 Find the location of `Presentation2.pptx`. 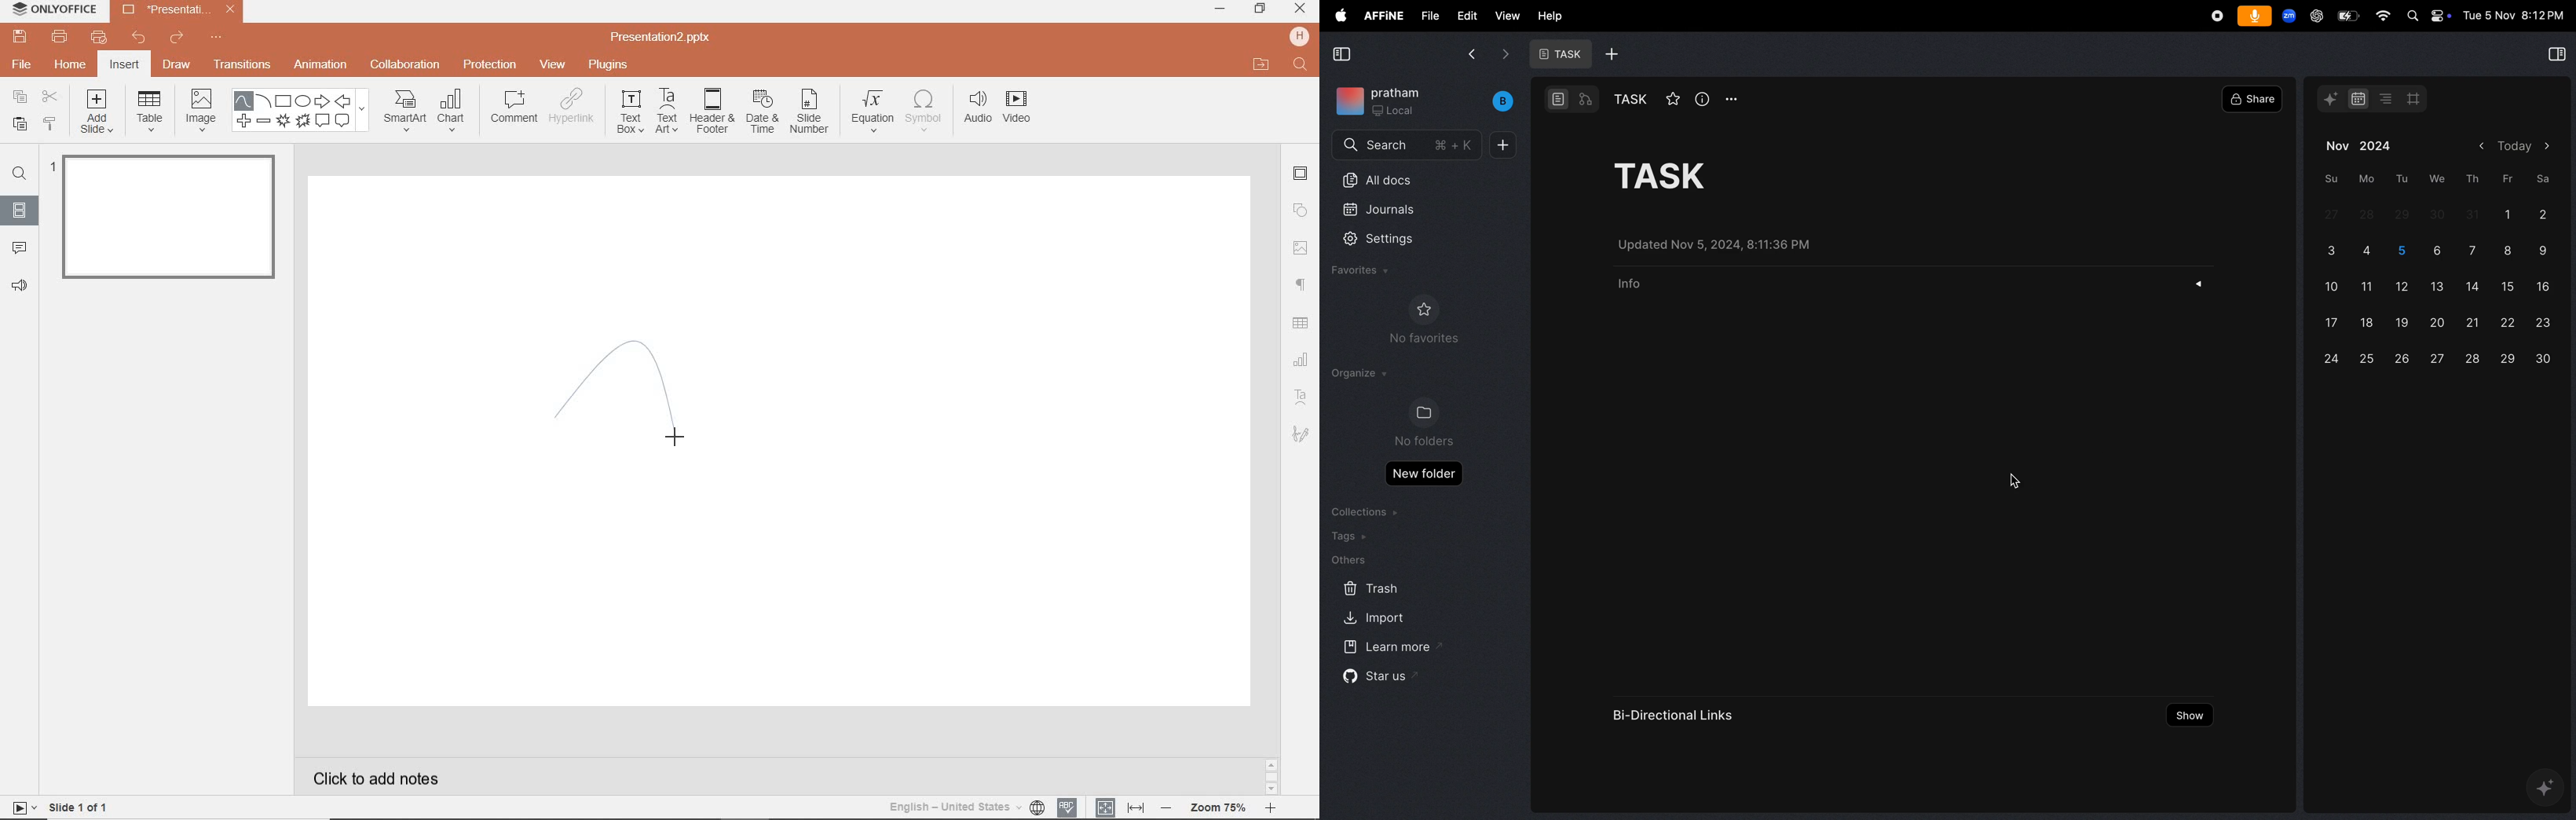

Presentation2.pptx is located at coordinates (178, 13).